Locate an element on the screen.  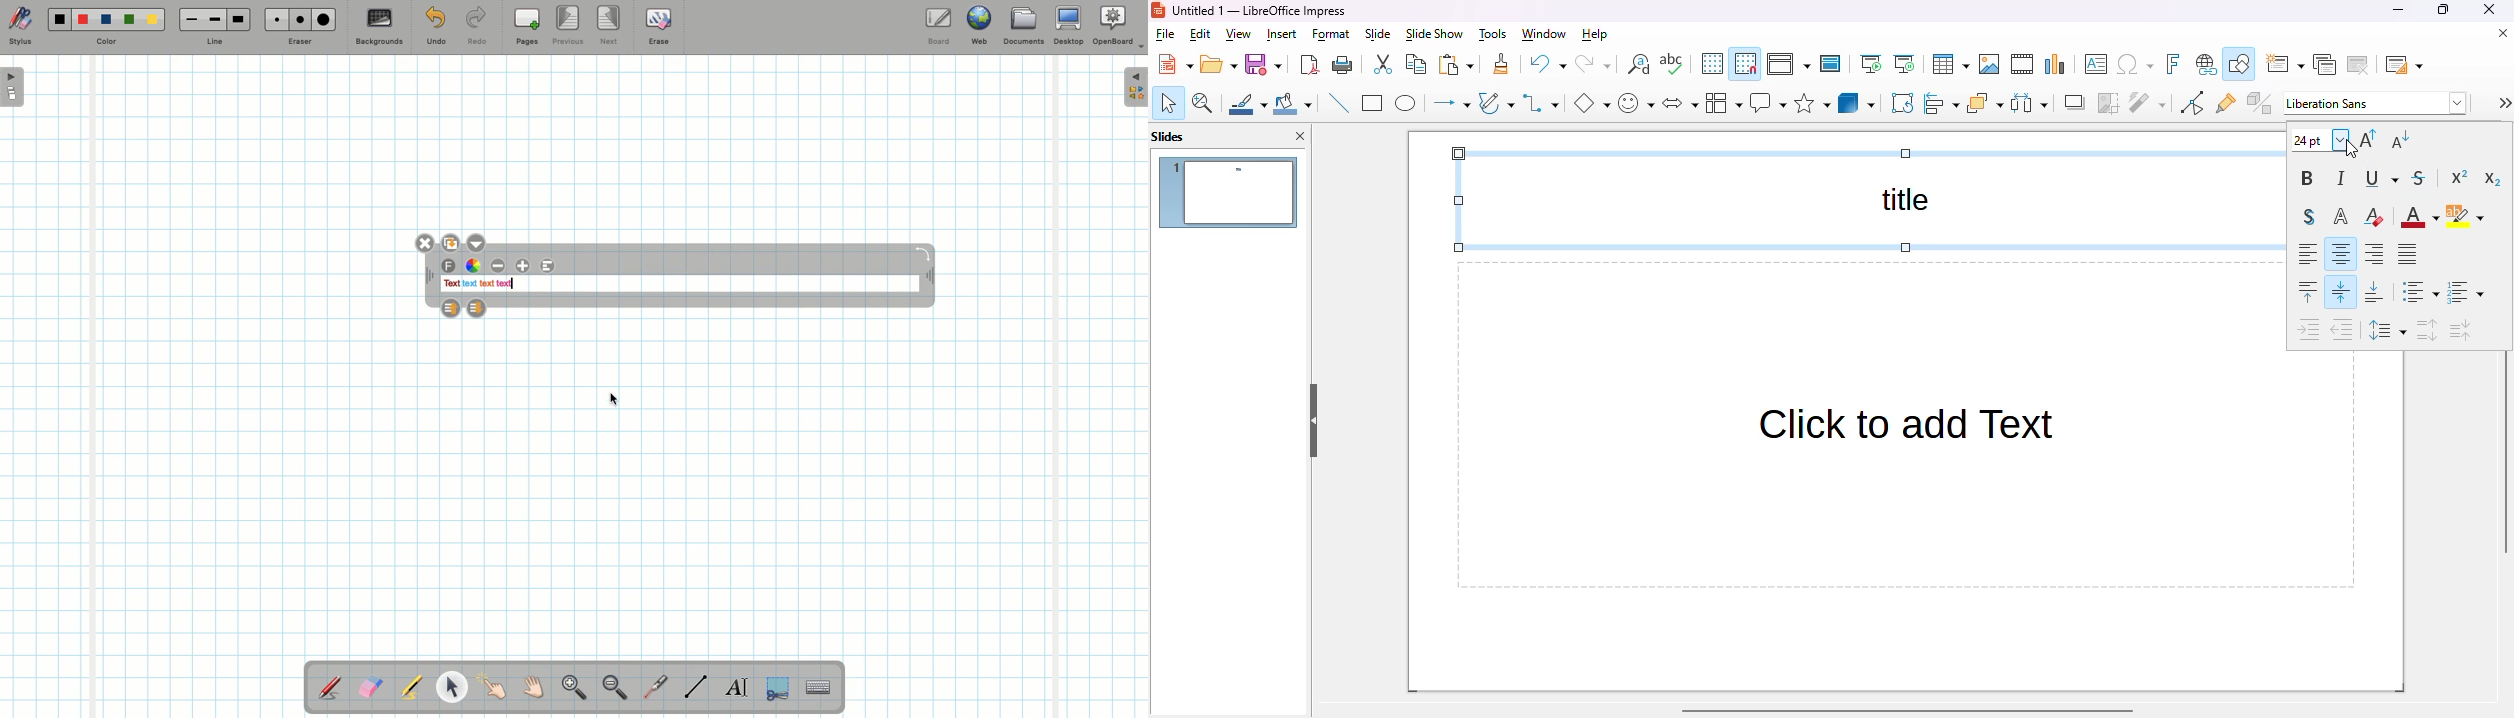
duplicate slide is located at coordinates (2324, 64).